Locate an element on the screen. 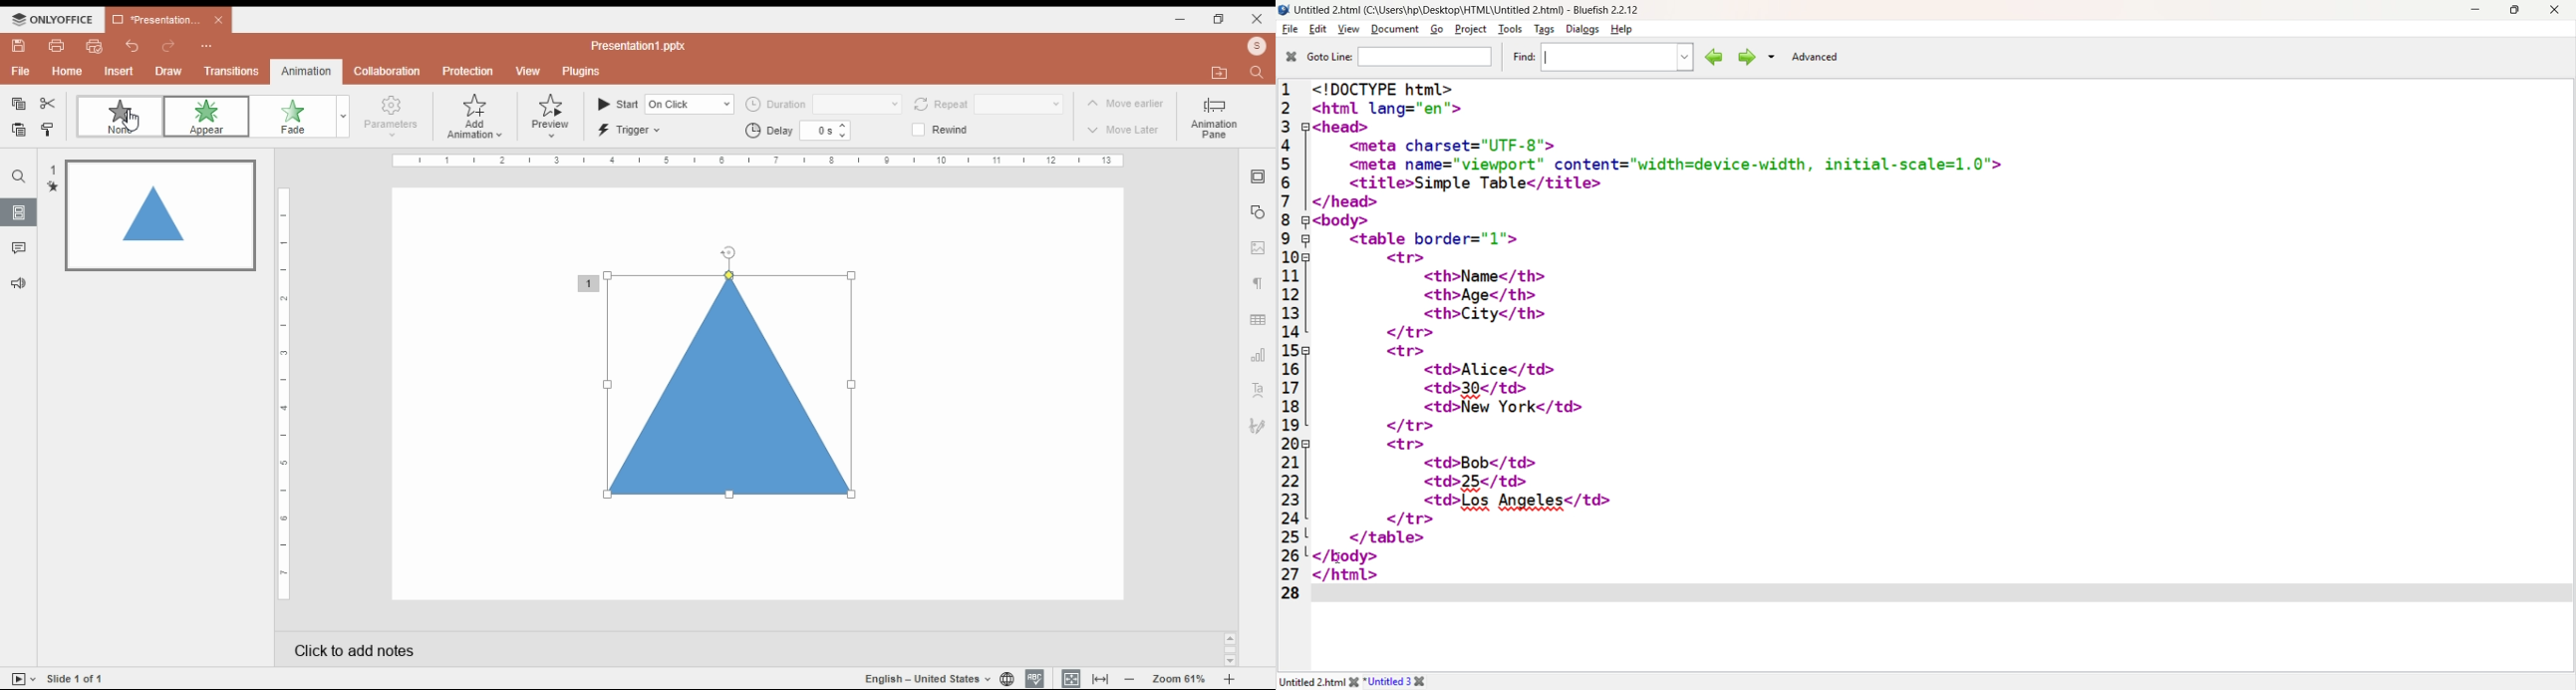  zoom in/zoom out is located at coordinates (1178, 678).